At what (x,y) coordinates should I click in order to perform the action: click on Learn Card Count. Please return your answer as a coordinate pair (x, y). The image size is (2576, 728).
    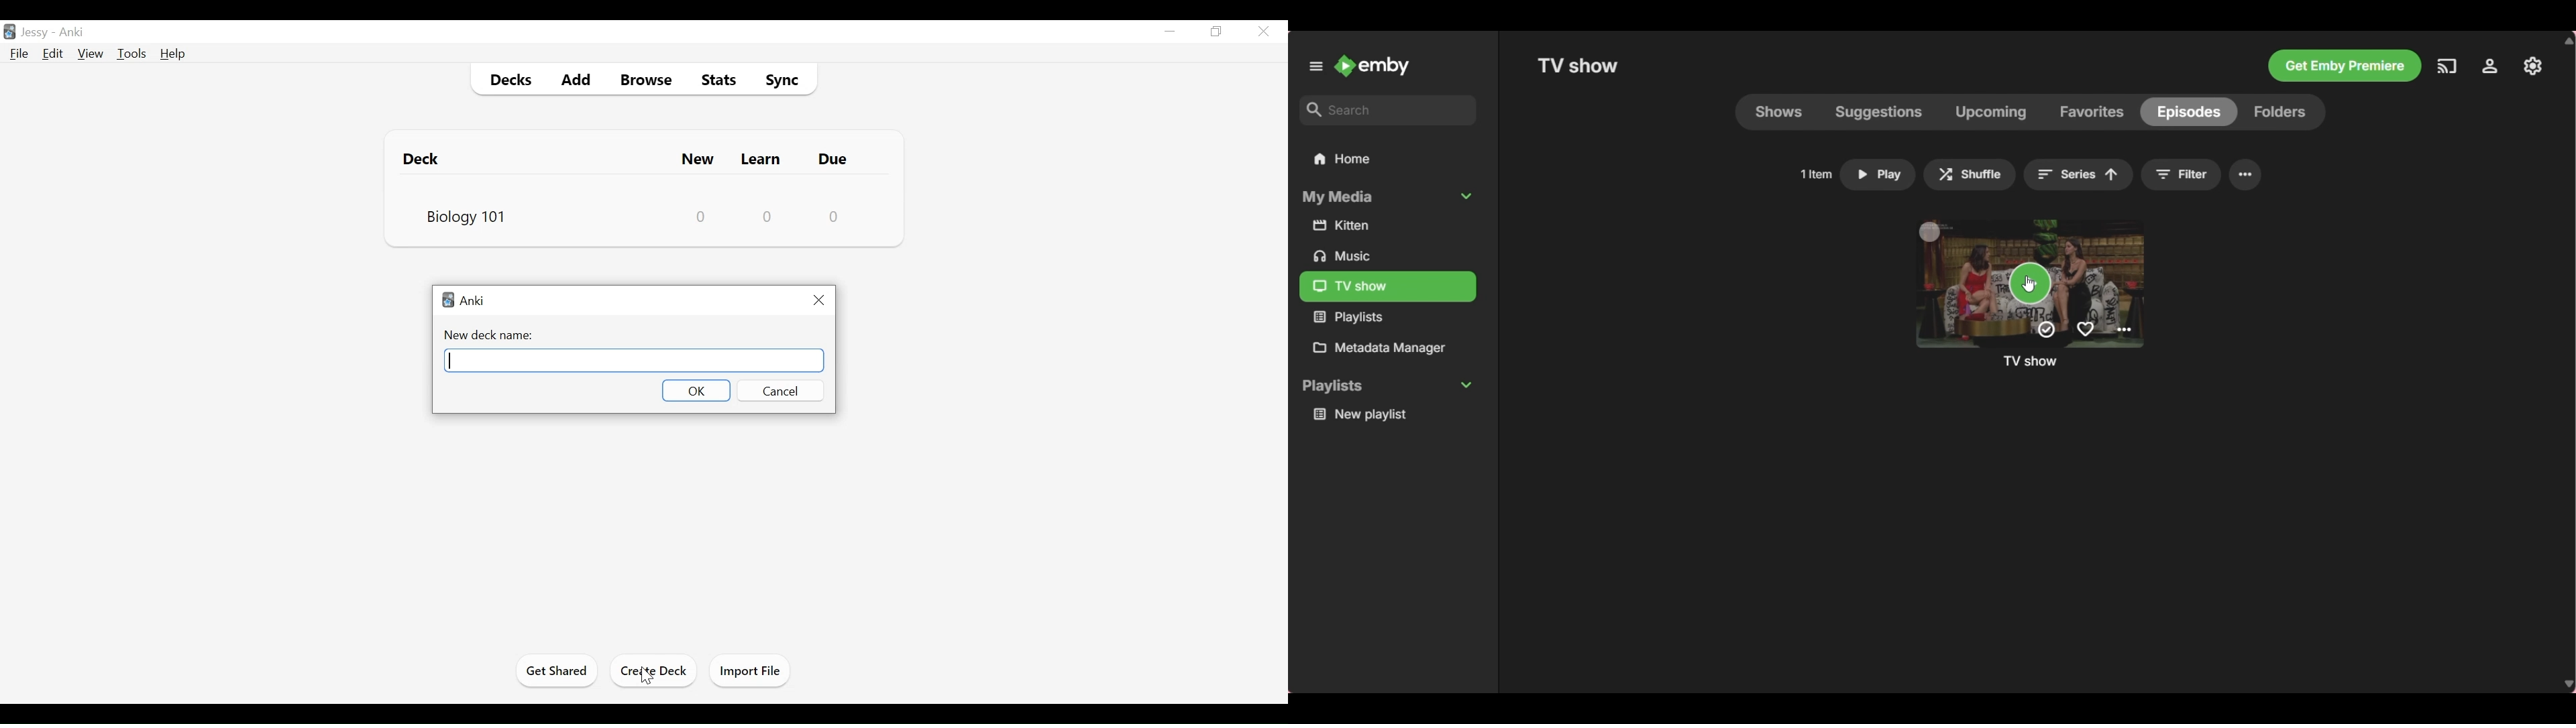
    Looking at the image, I should click on (767, 215).